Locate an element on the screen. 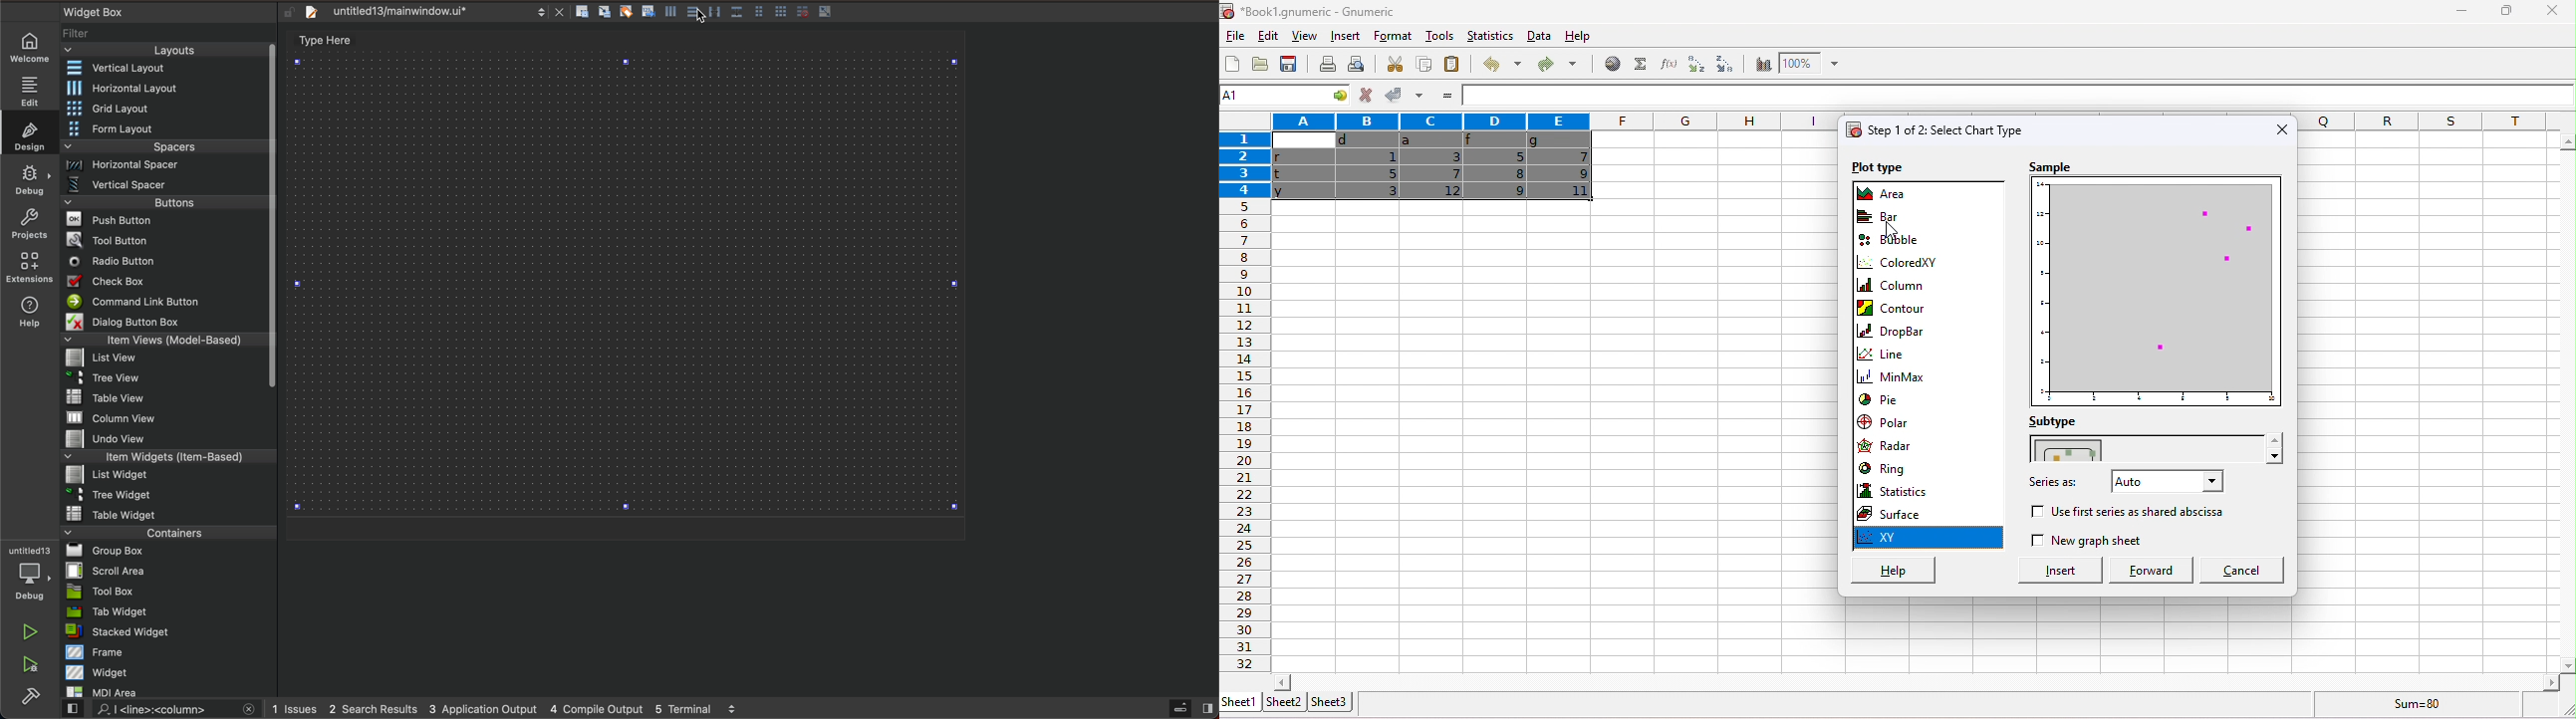 The width and height of the screenshot is (2576, 728). radio button is located at coordinates (163, 260).